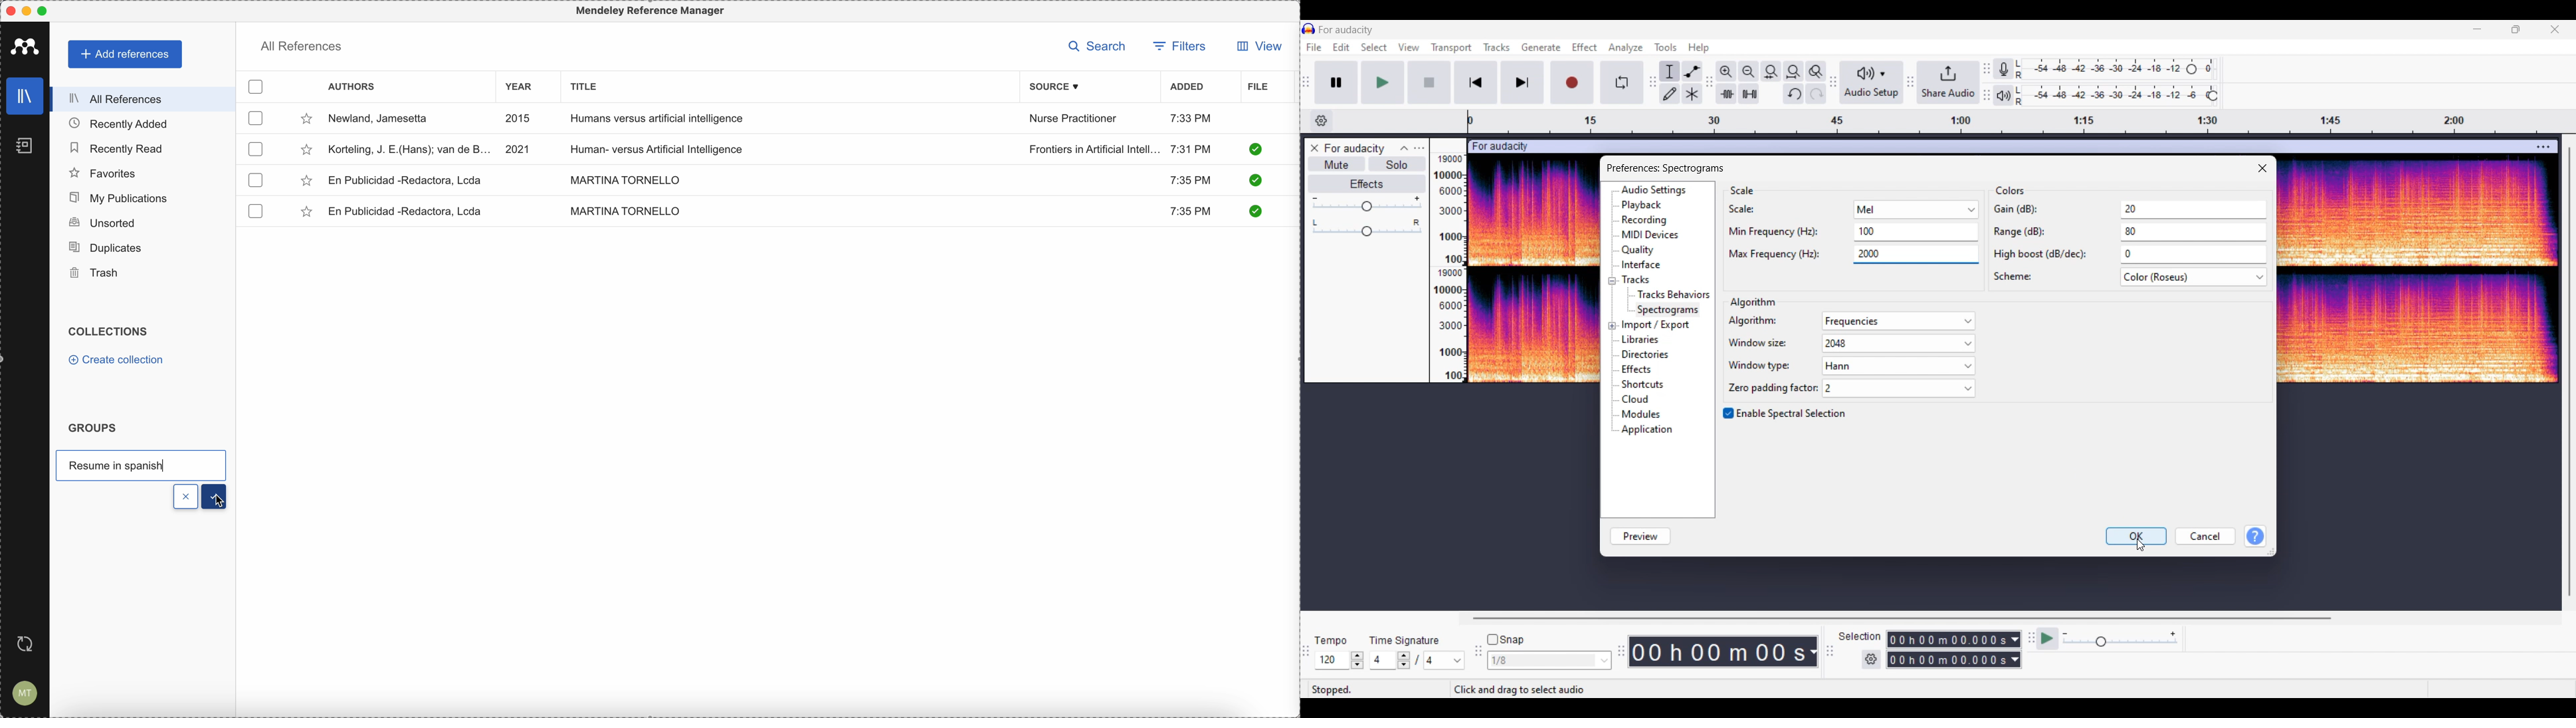  I want to click on Duration measurement options, so click(1813, 652).